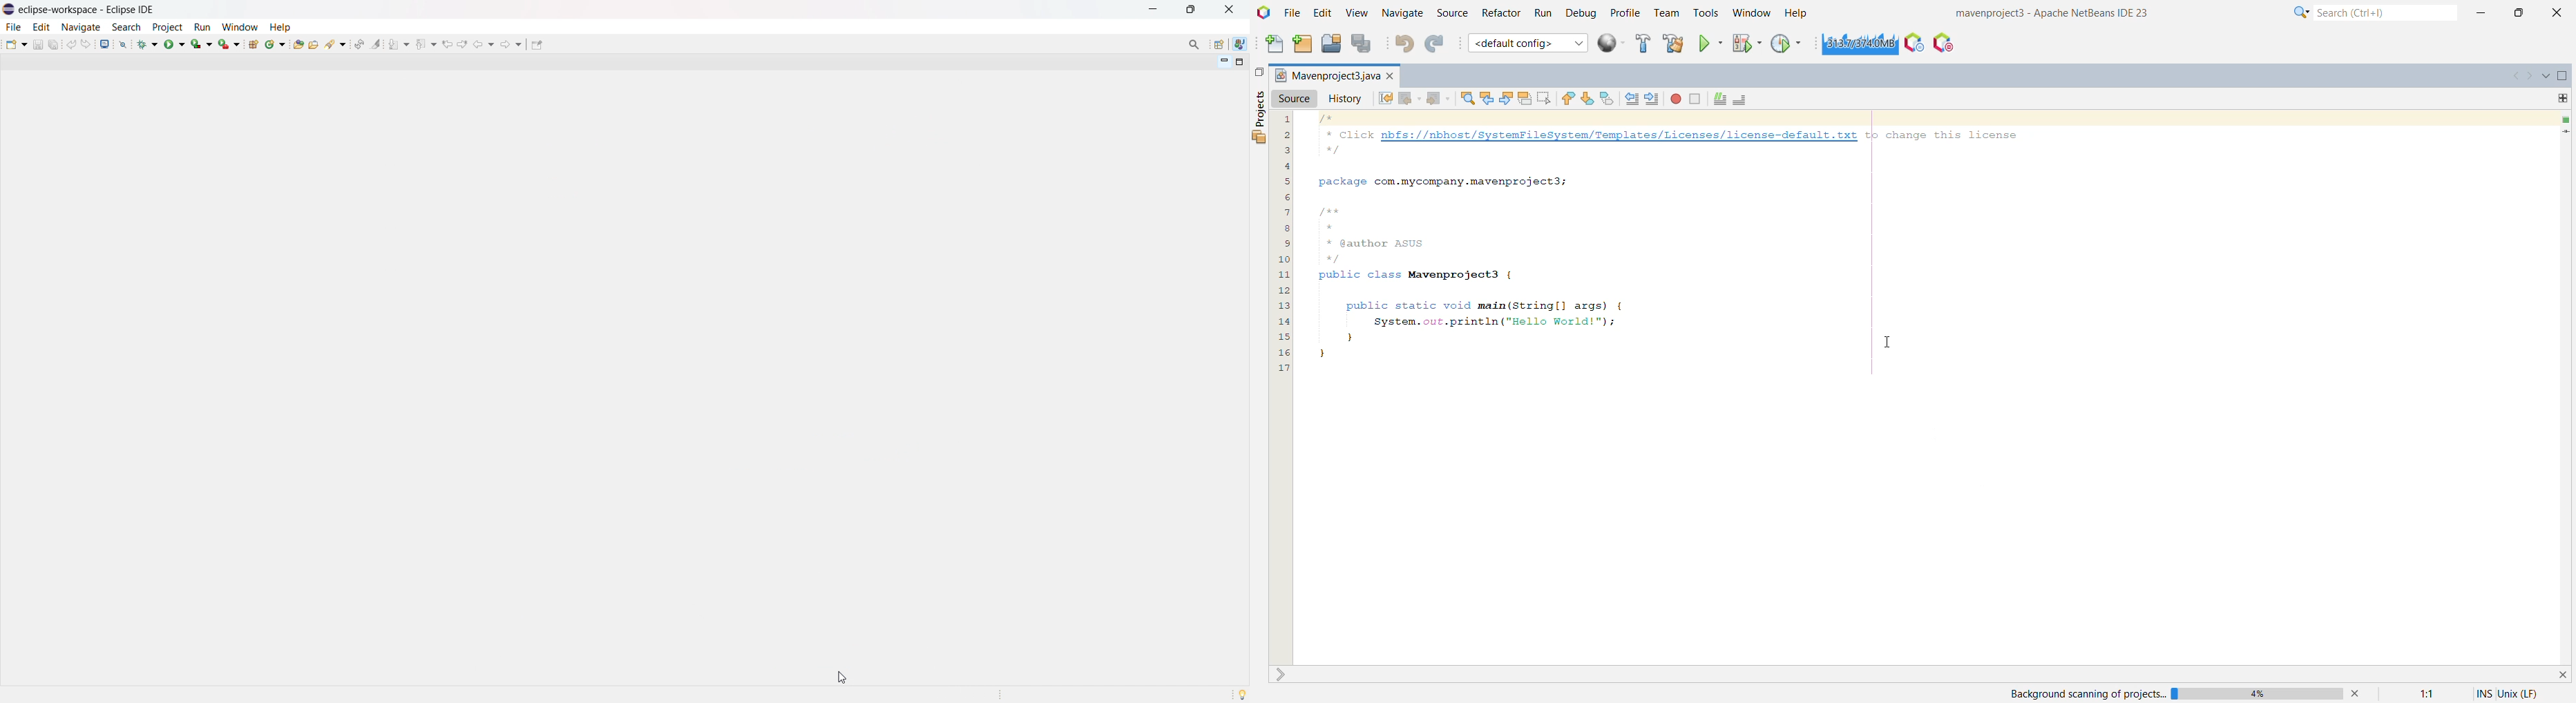 The image size is (2576, 728). What do you see at coordinates (298, 43) in the screenshot?
I see `open type` at bounding box center [298, 43].